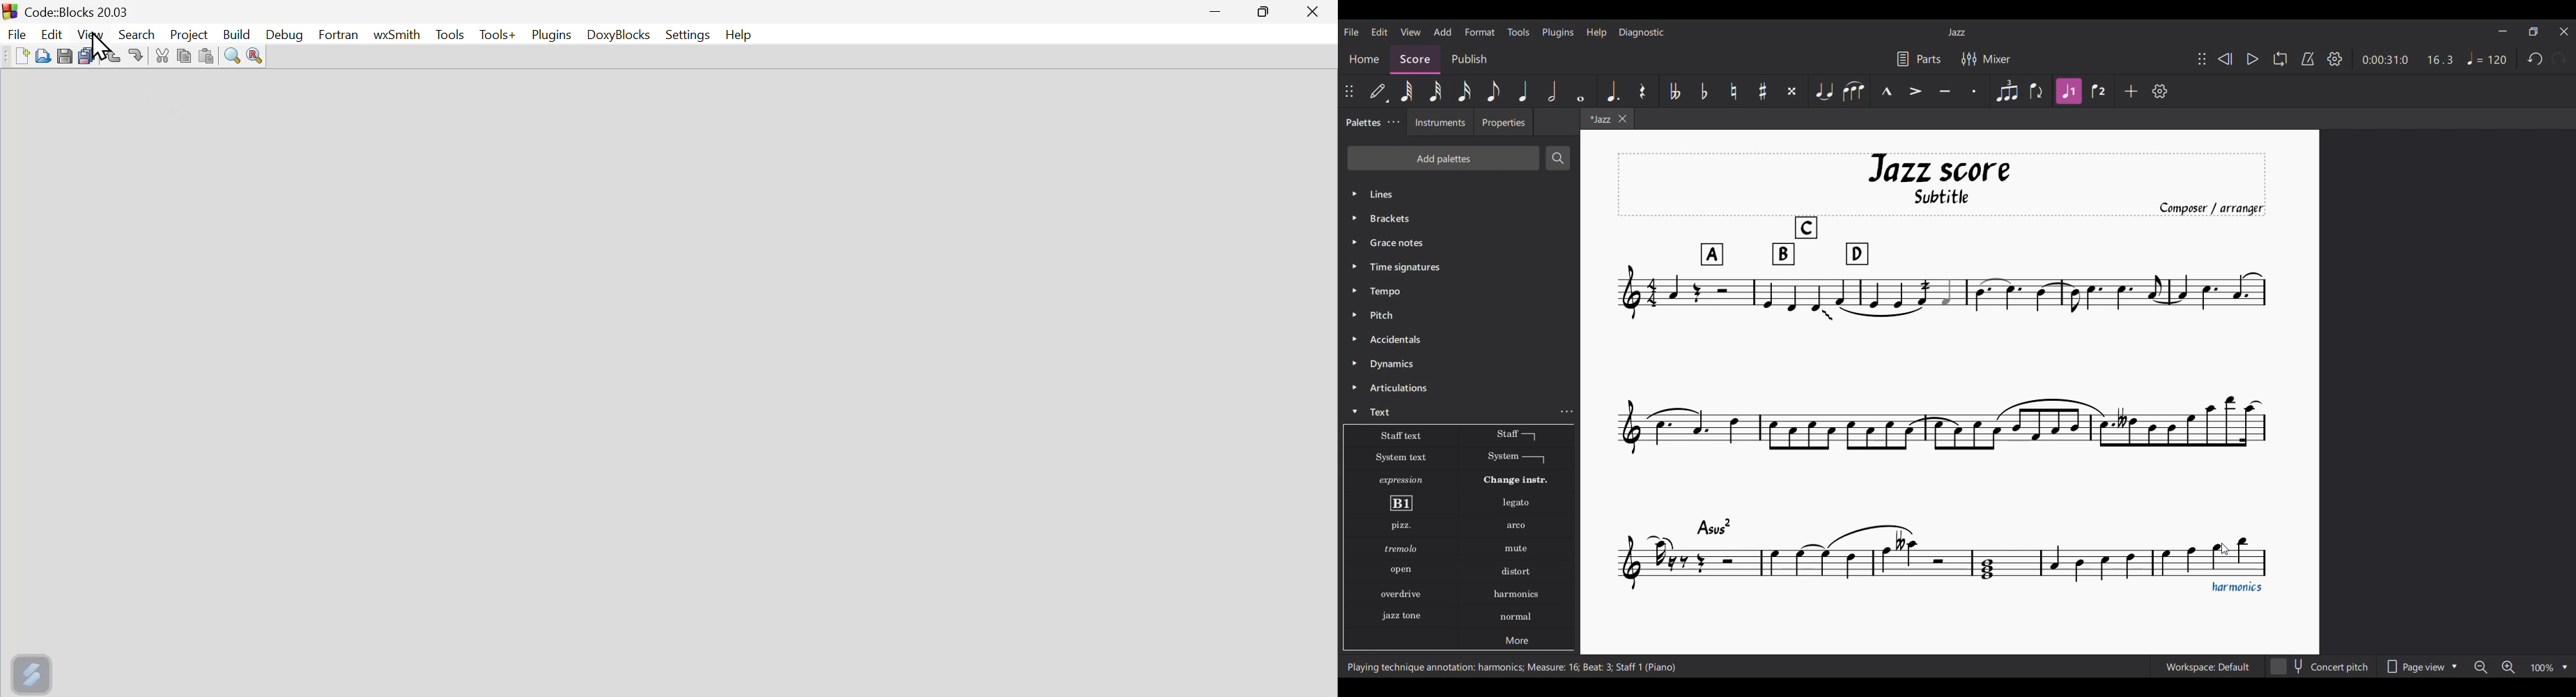  I want to click on Rest, so click(1642, 90).